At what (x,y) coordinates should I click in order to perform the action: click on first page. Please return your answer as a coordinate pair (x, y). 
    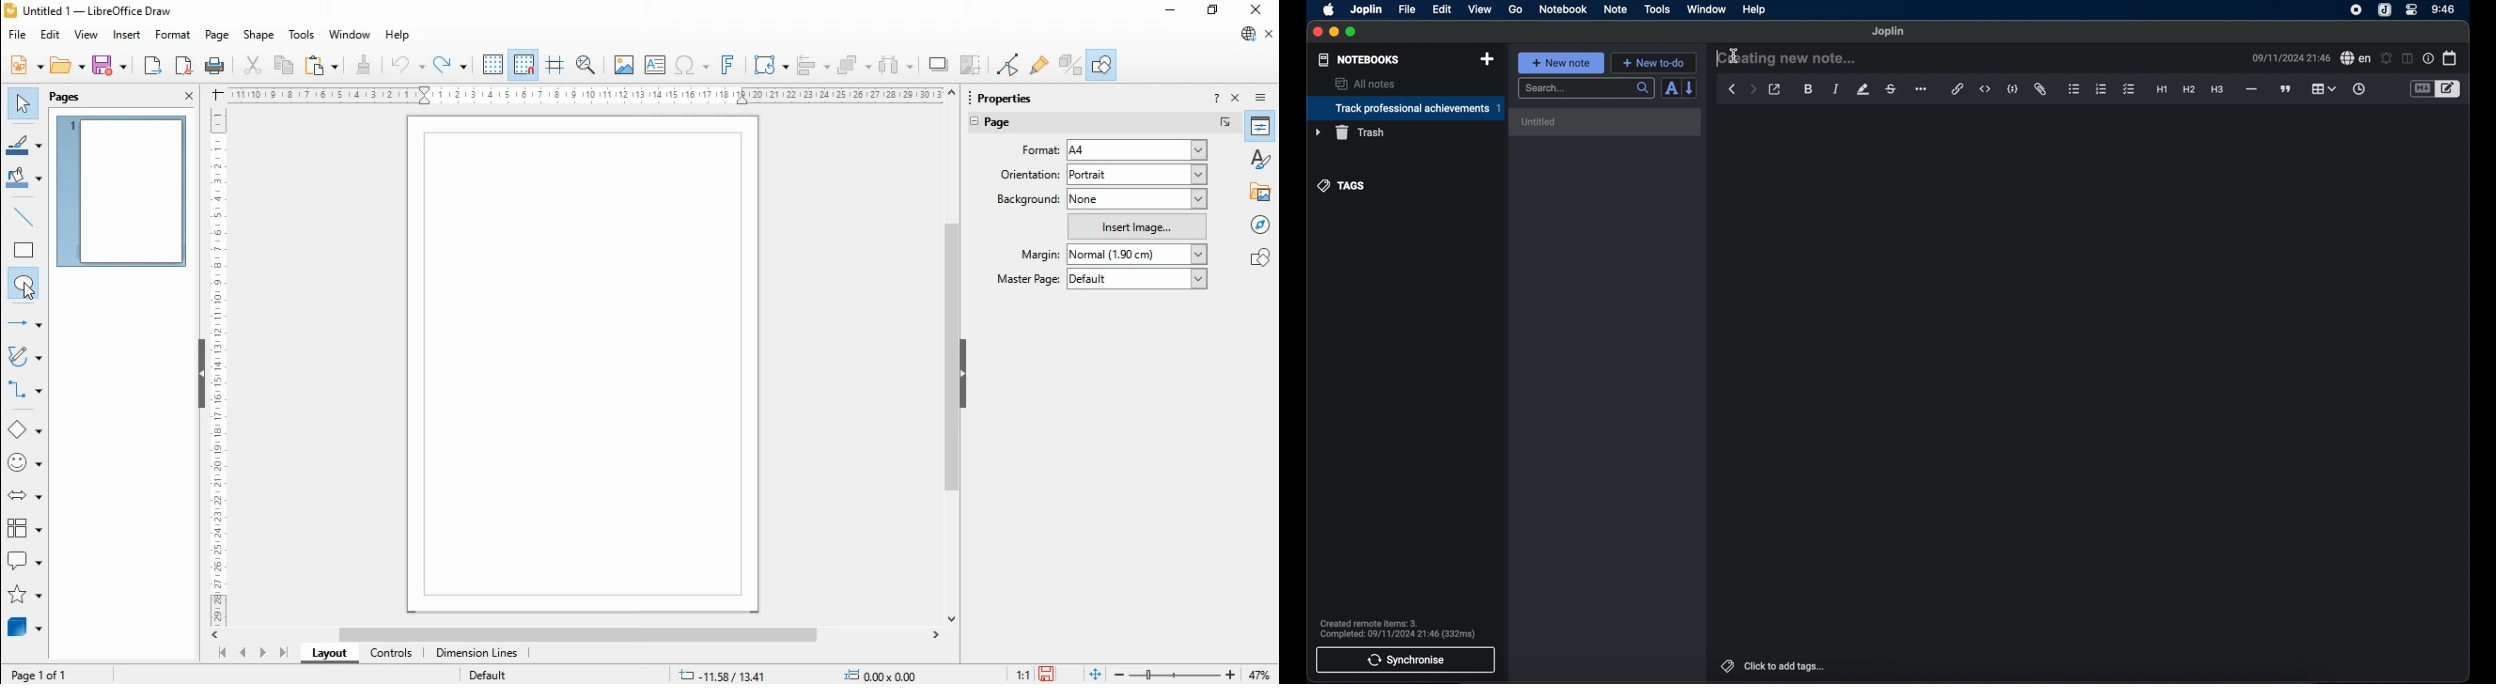
    Looking at the image, I should click on (221, 654).